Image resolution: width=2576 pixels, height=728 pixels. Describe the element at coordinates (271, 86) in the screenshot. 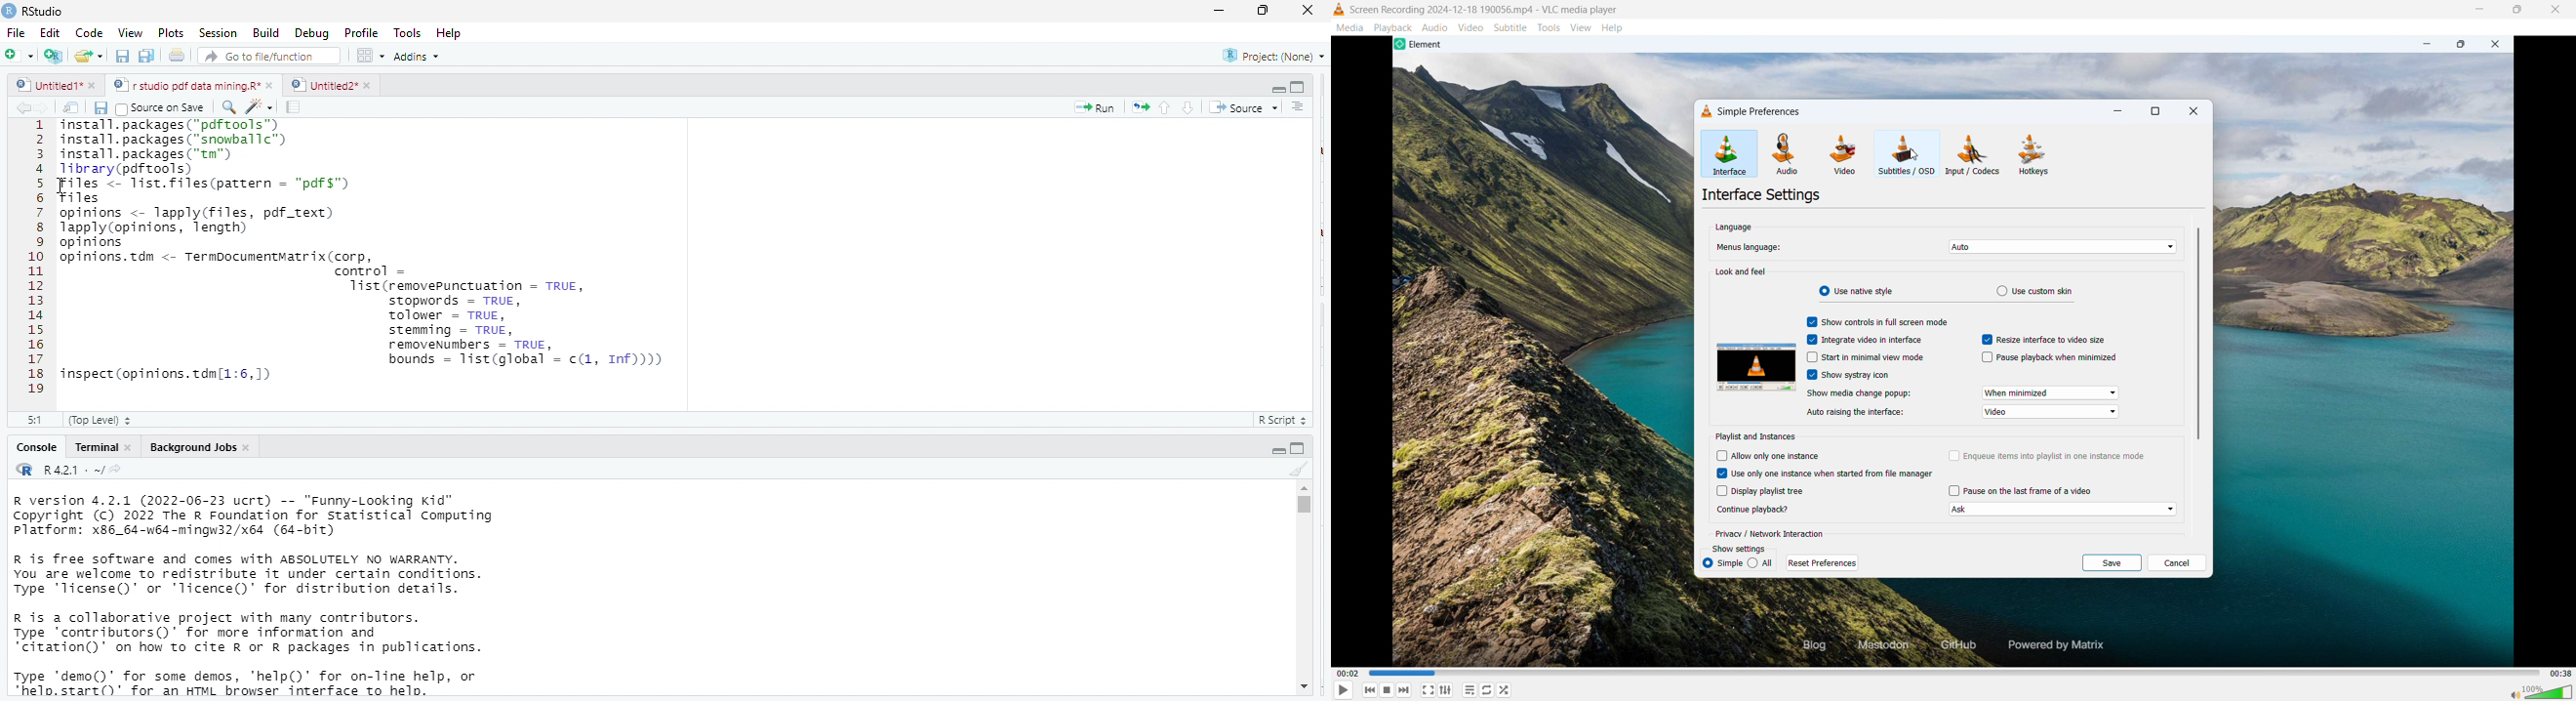

I see `close` at that location.